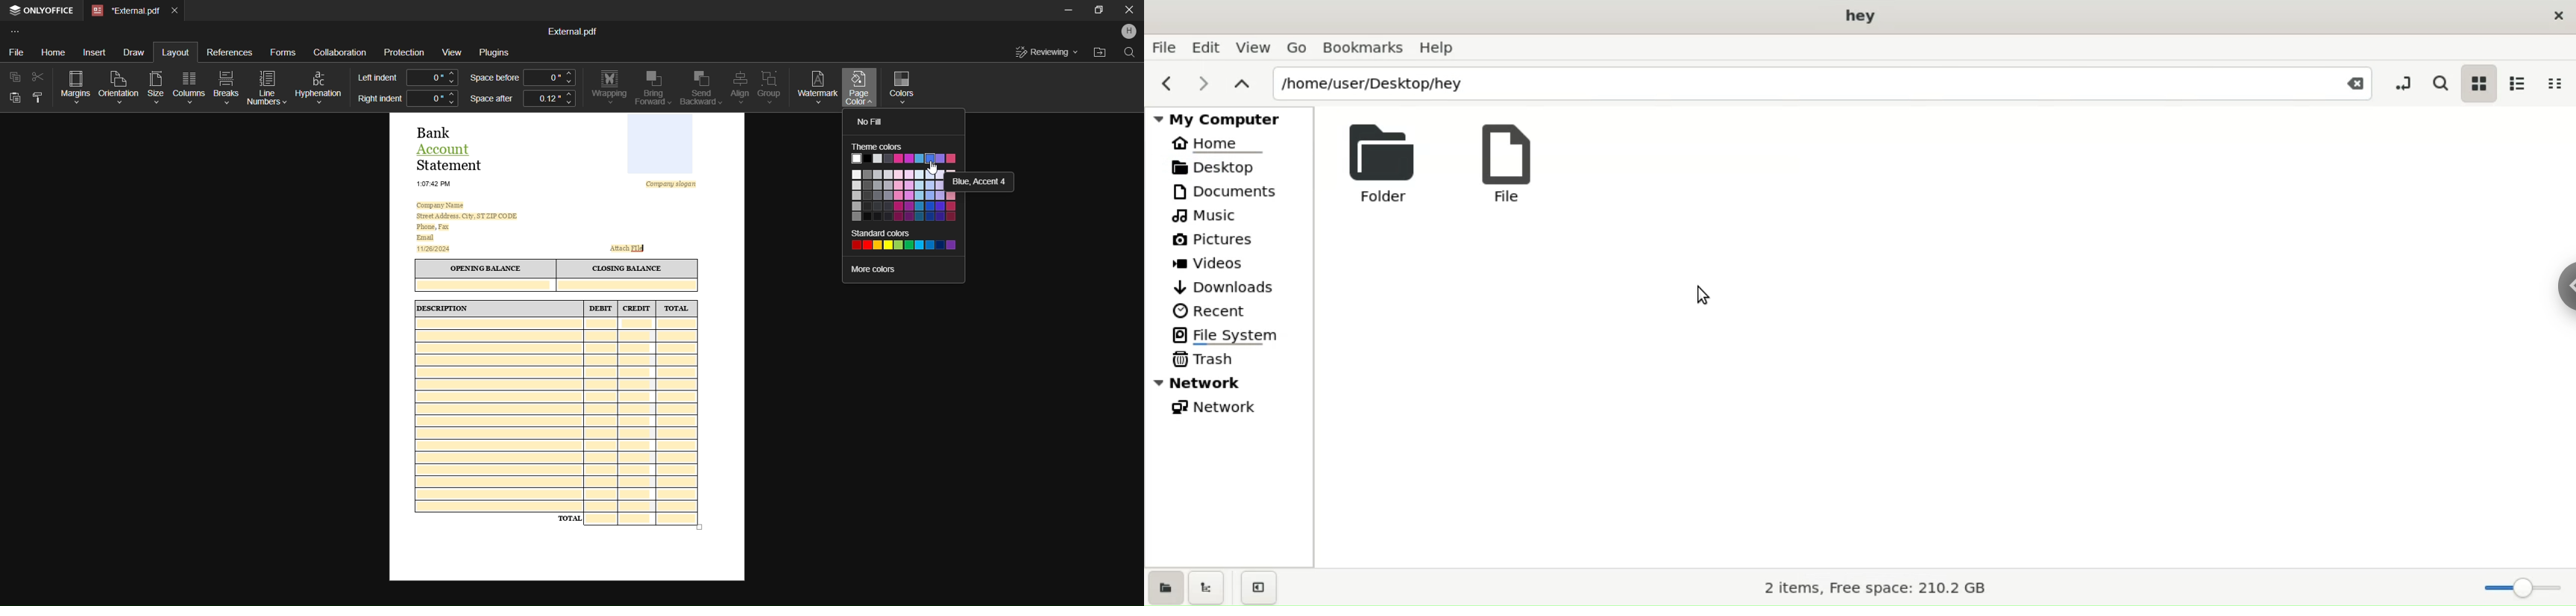 The image size is (2576, 616). I want to click on path location input box, so click(1822, 83).